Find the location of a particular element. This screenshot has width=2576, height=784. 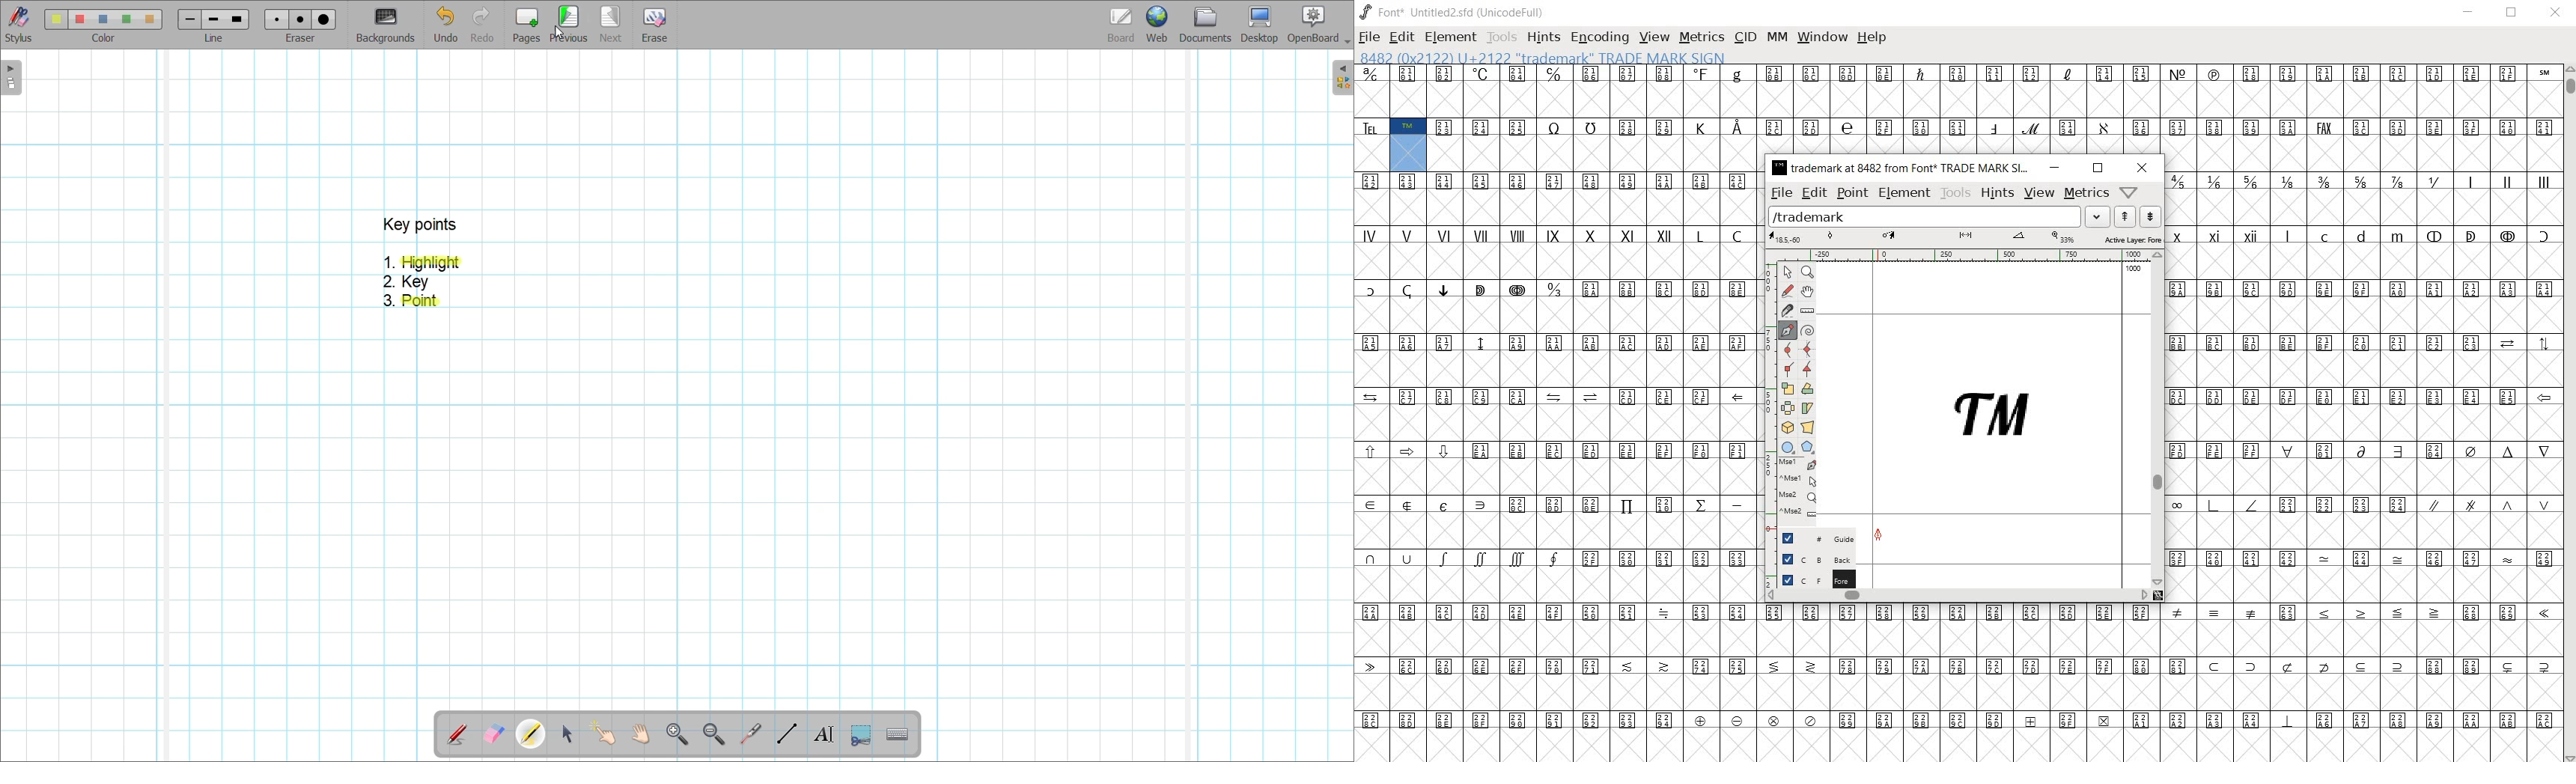

EDIT is located at coordinates (1401, 37).